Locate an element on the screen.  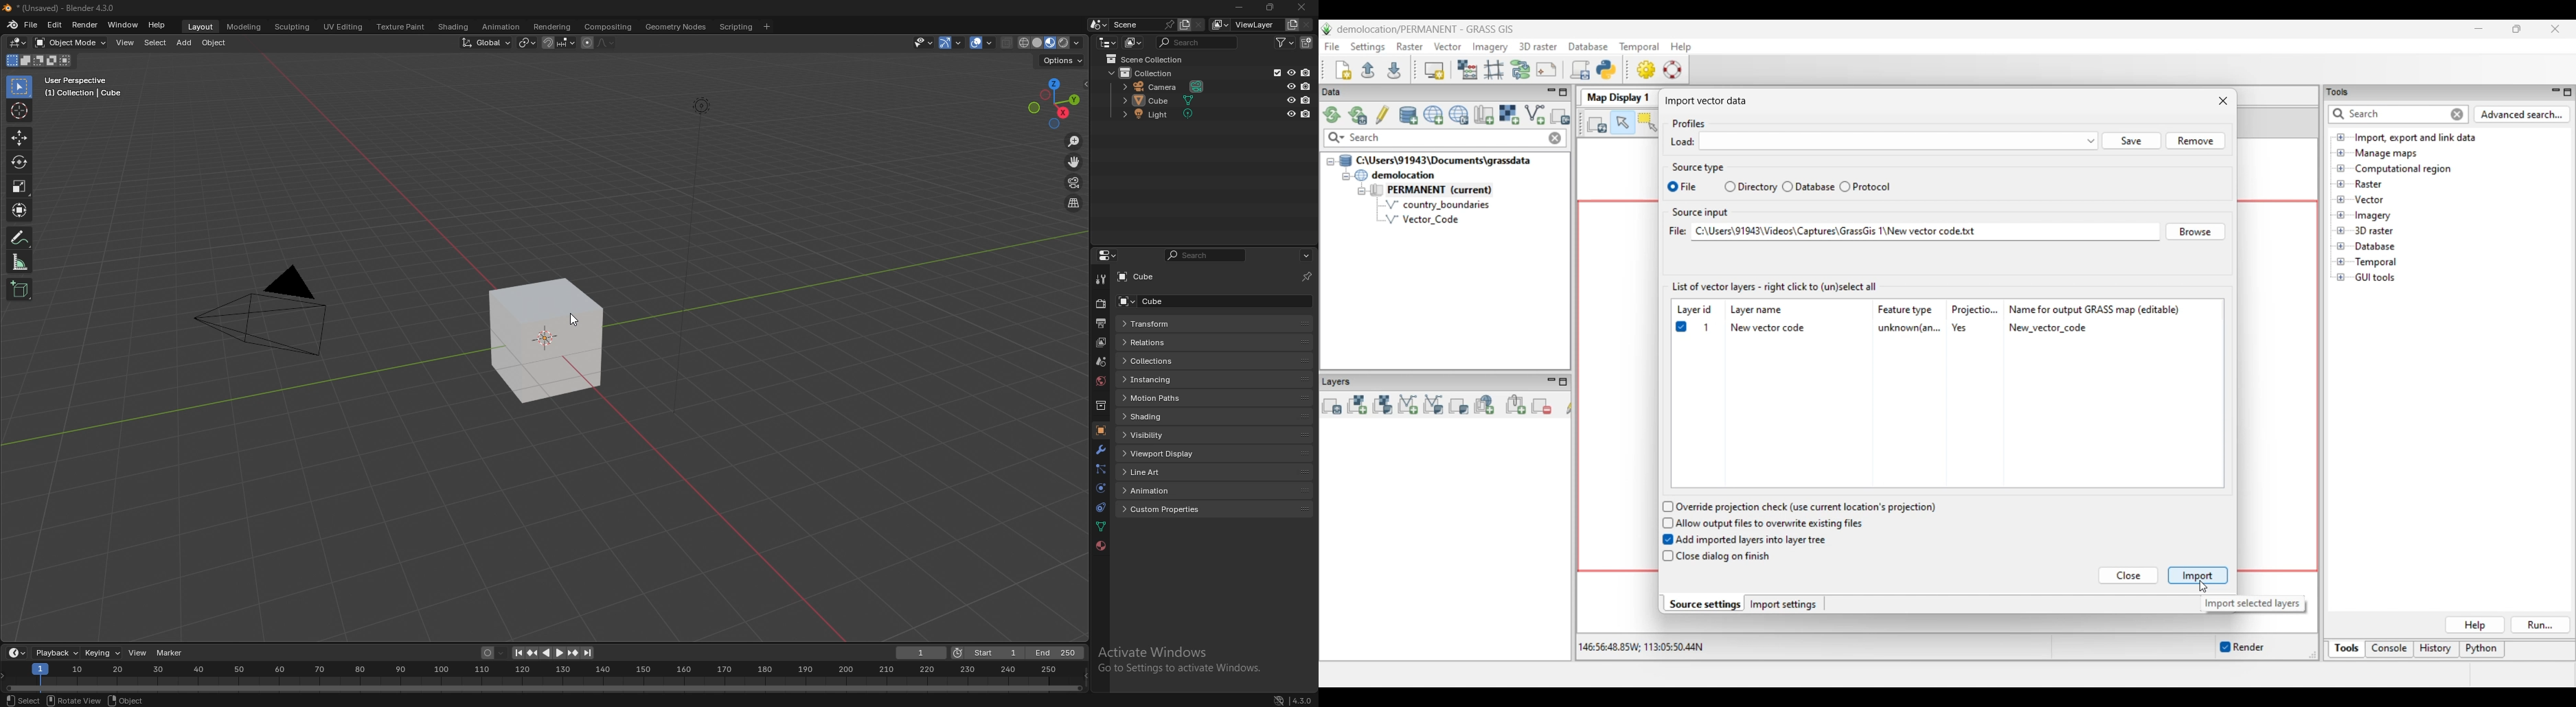
physics is located at coordinates (1099, 489).